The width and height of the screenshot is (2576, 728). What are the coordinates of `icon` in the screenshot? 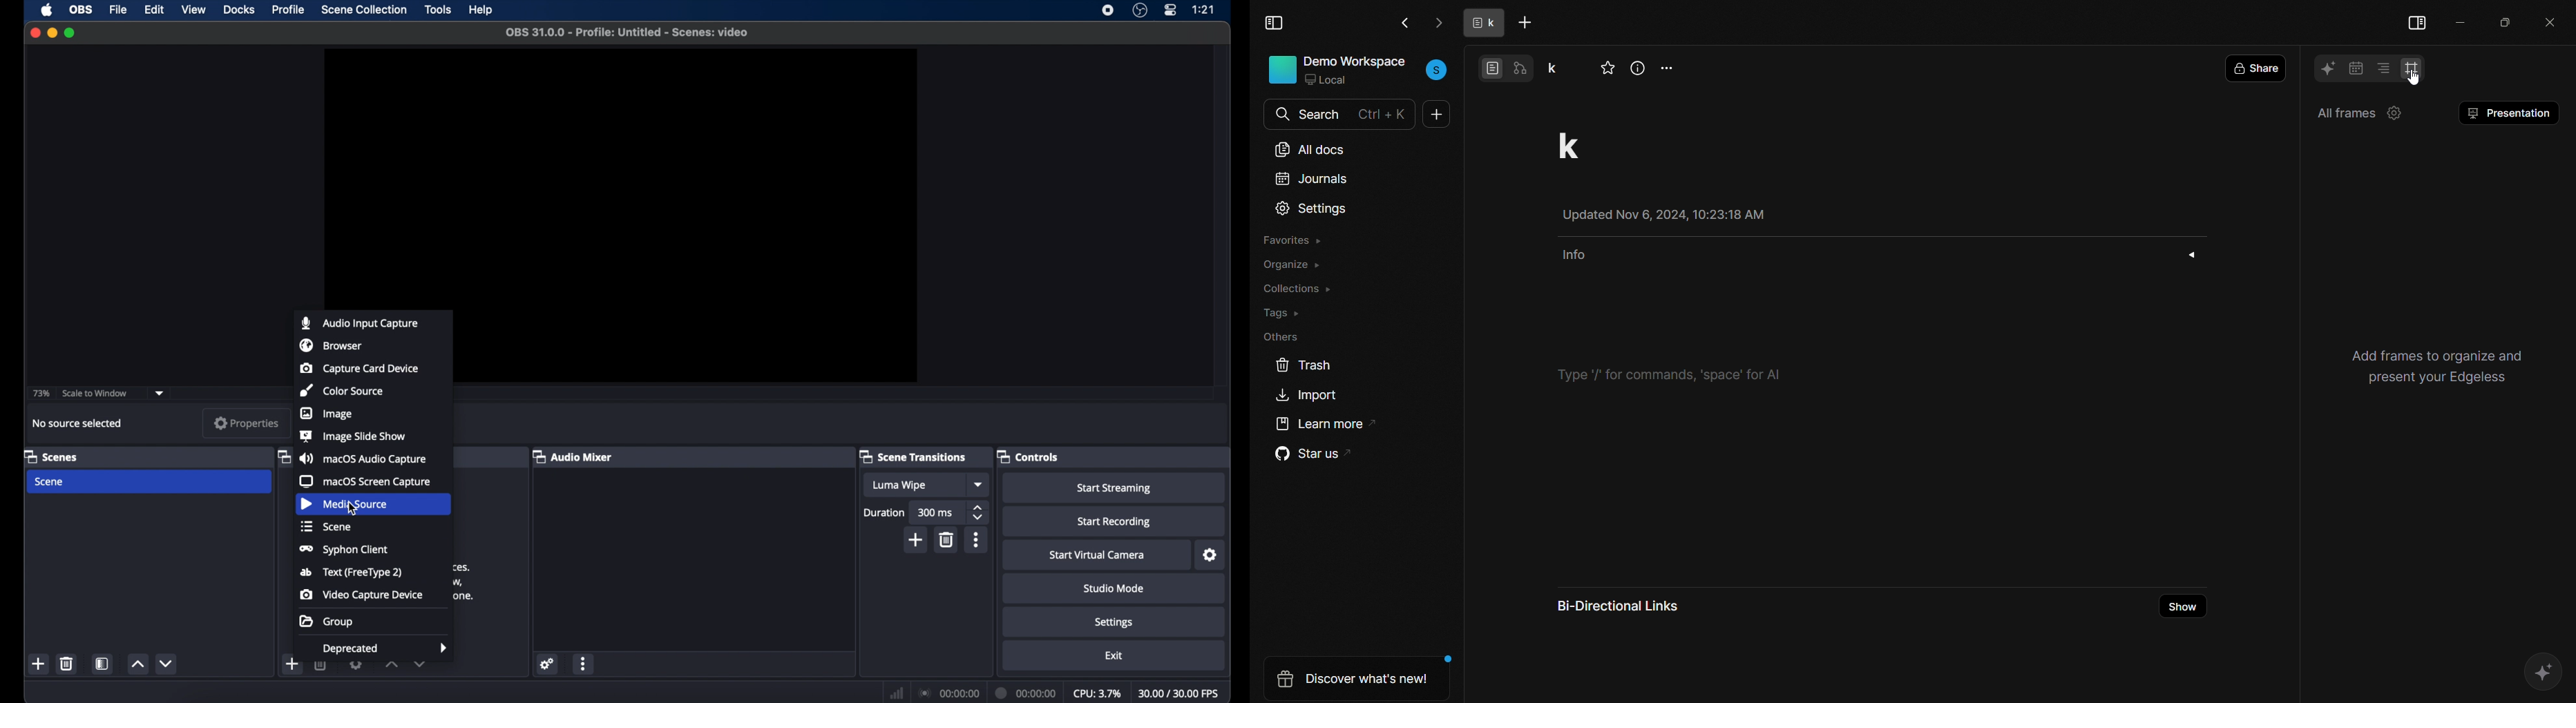 It's located at (1282, 69).